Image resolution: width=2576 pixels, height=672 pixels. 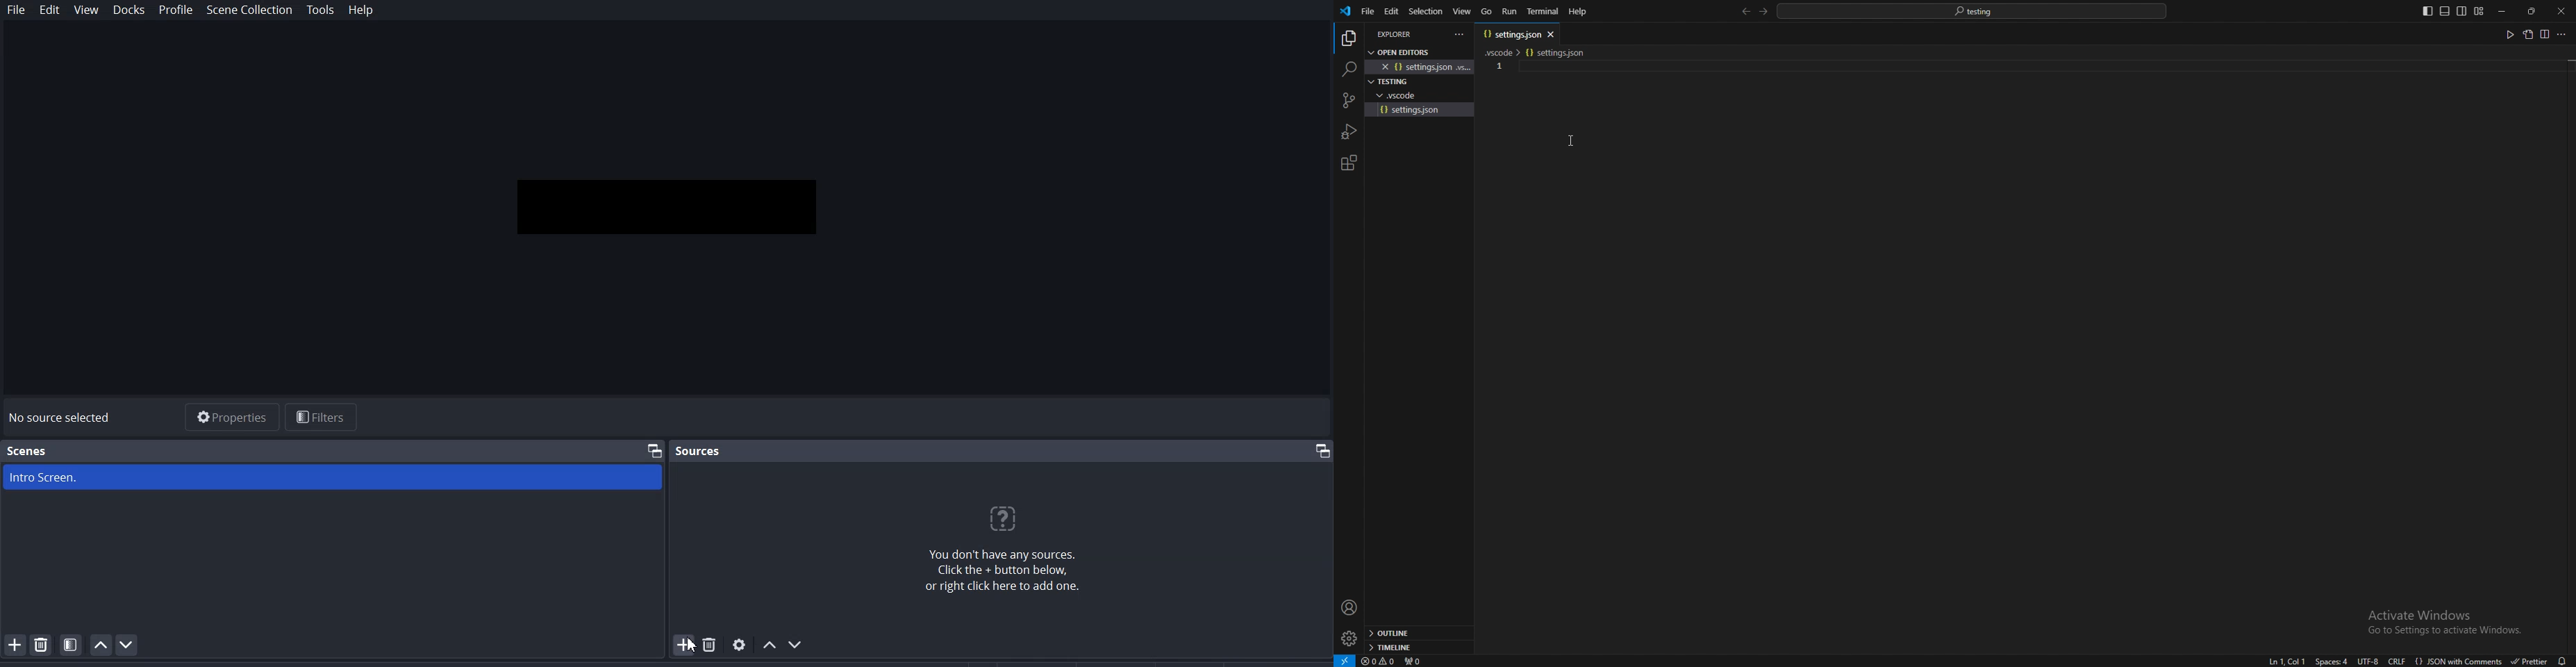 I want to click on Help, so click(x=360, y=11).